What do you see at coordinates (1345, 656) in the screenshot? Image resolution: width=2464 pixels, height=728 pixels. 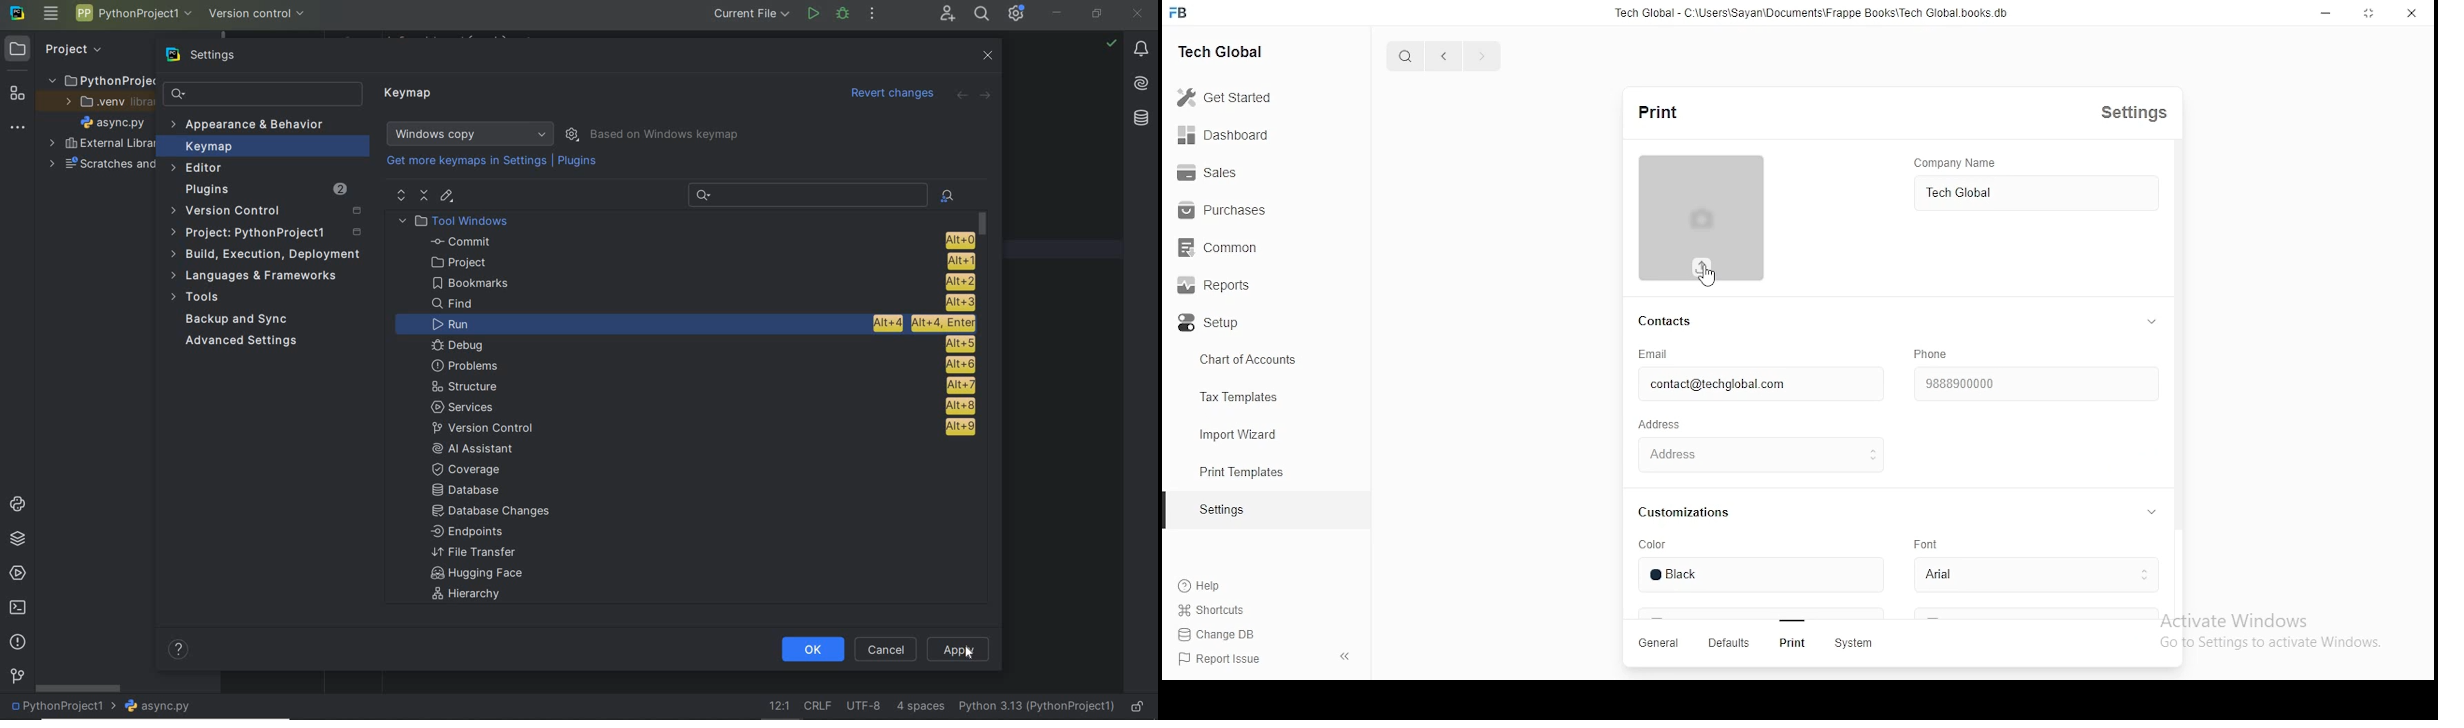 I see `hide sidebar` at bounding box center [1345, 656].